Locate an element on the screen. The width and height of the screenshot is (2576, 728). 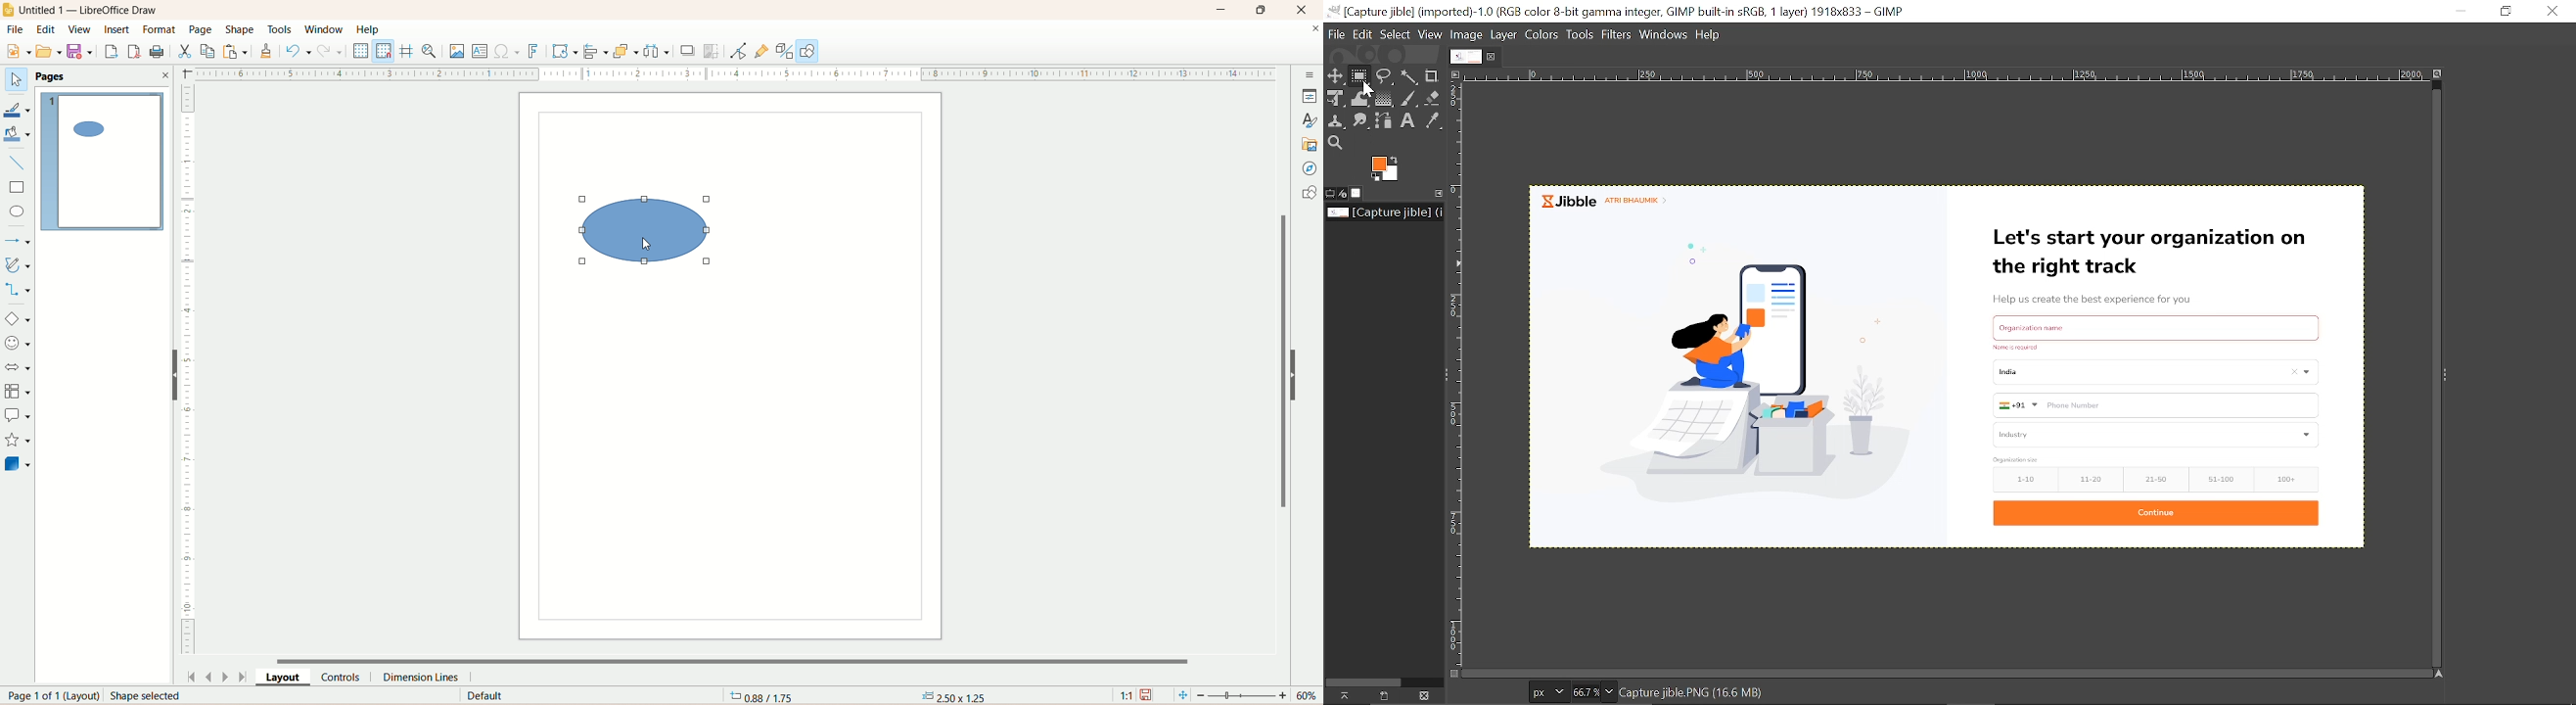
star and banners is located at coordinates (17, 439).